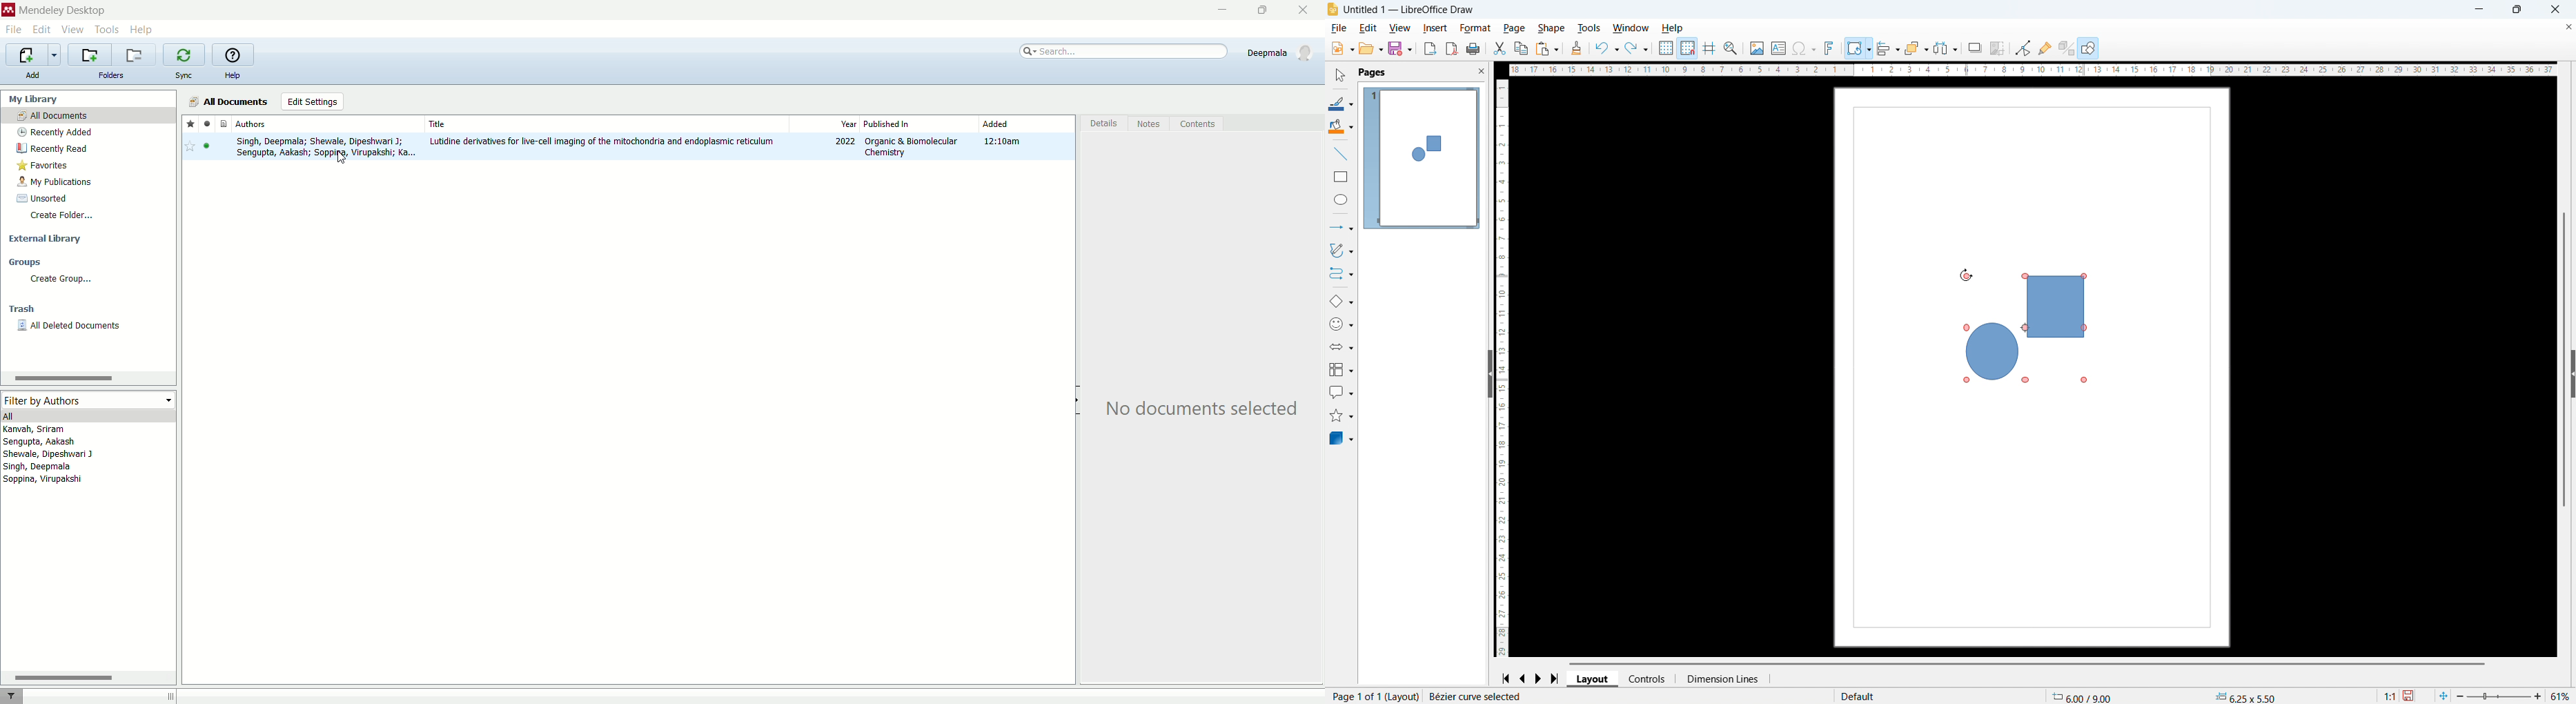 Image resolution: width=2576 pixels, height=728 pixels. Describe the element at coordinates (20, 696) in the screenshot. I see `filter documents by authors, tags or publication` at that location.